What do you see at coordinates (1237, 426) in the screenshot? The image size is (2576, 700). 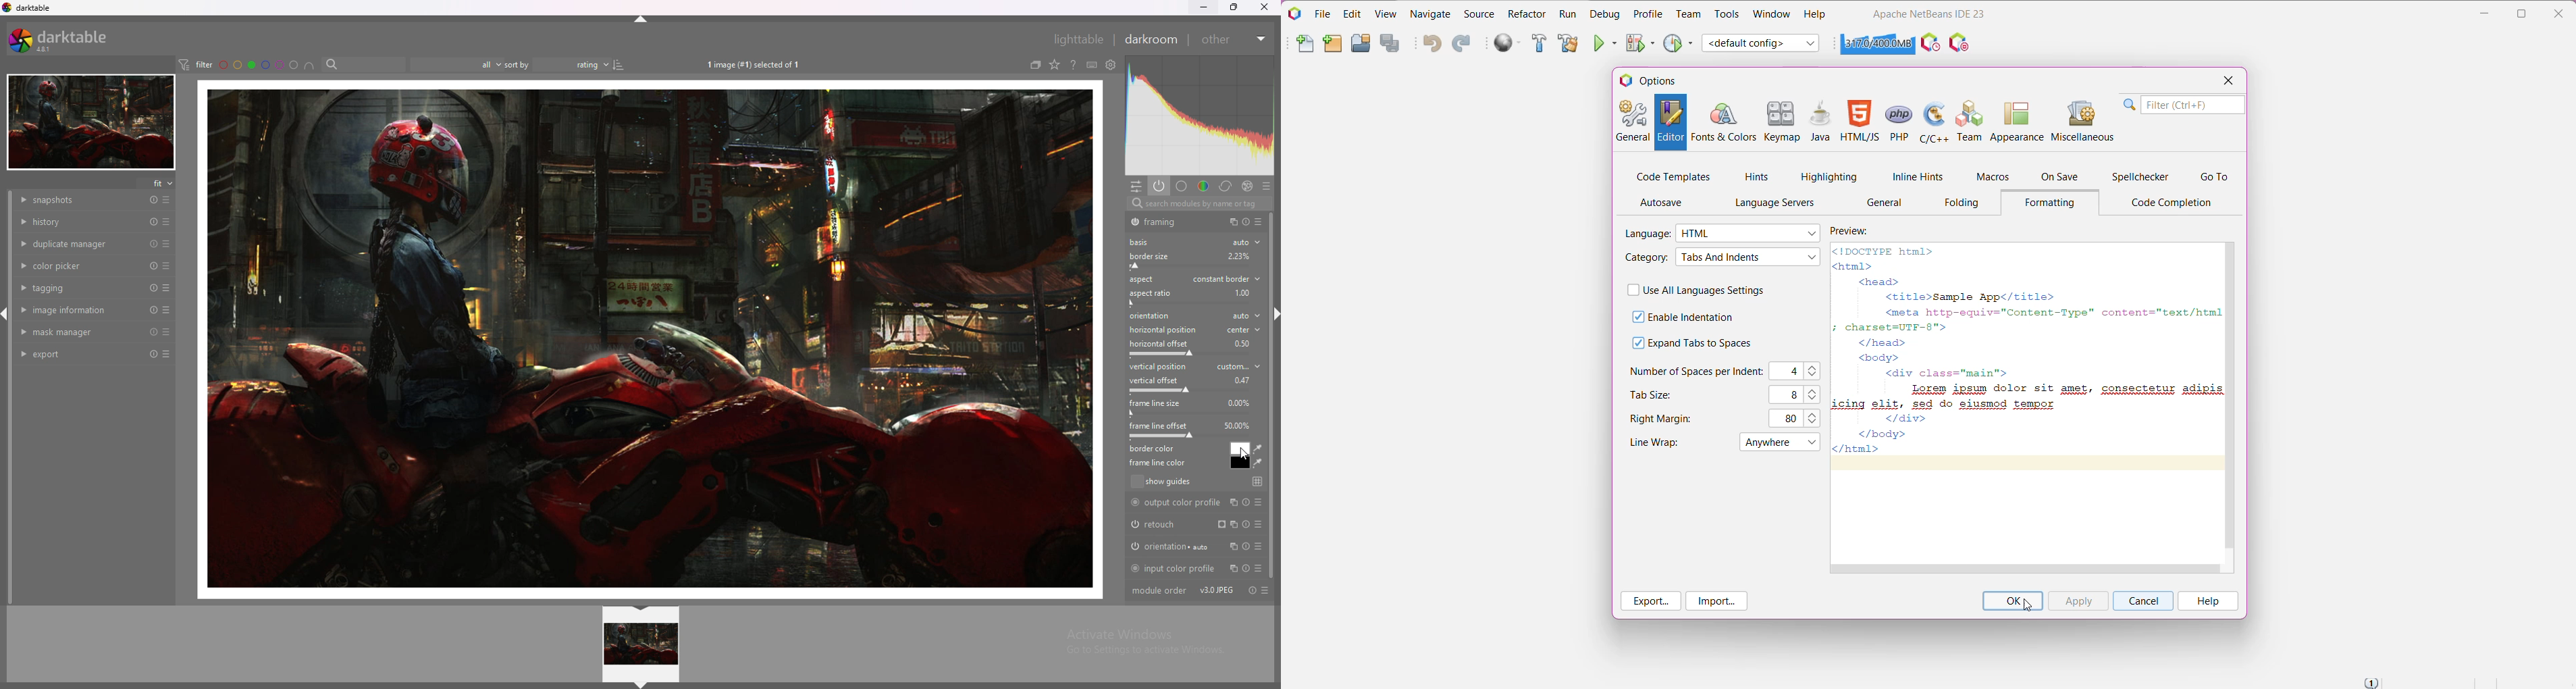 I see `percentage` at bounding box center [1237, 426].